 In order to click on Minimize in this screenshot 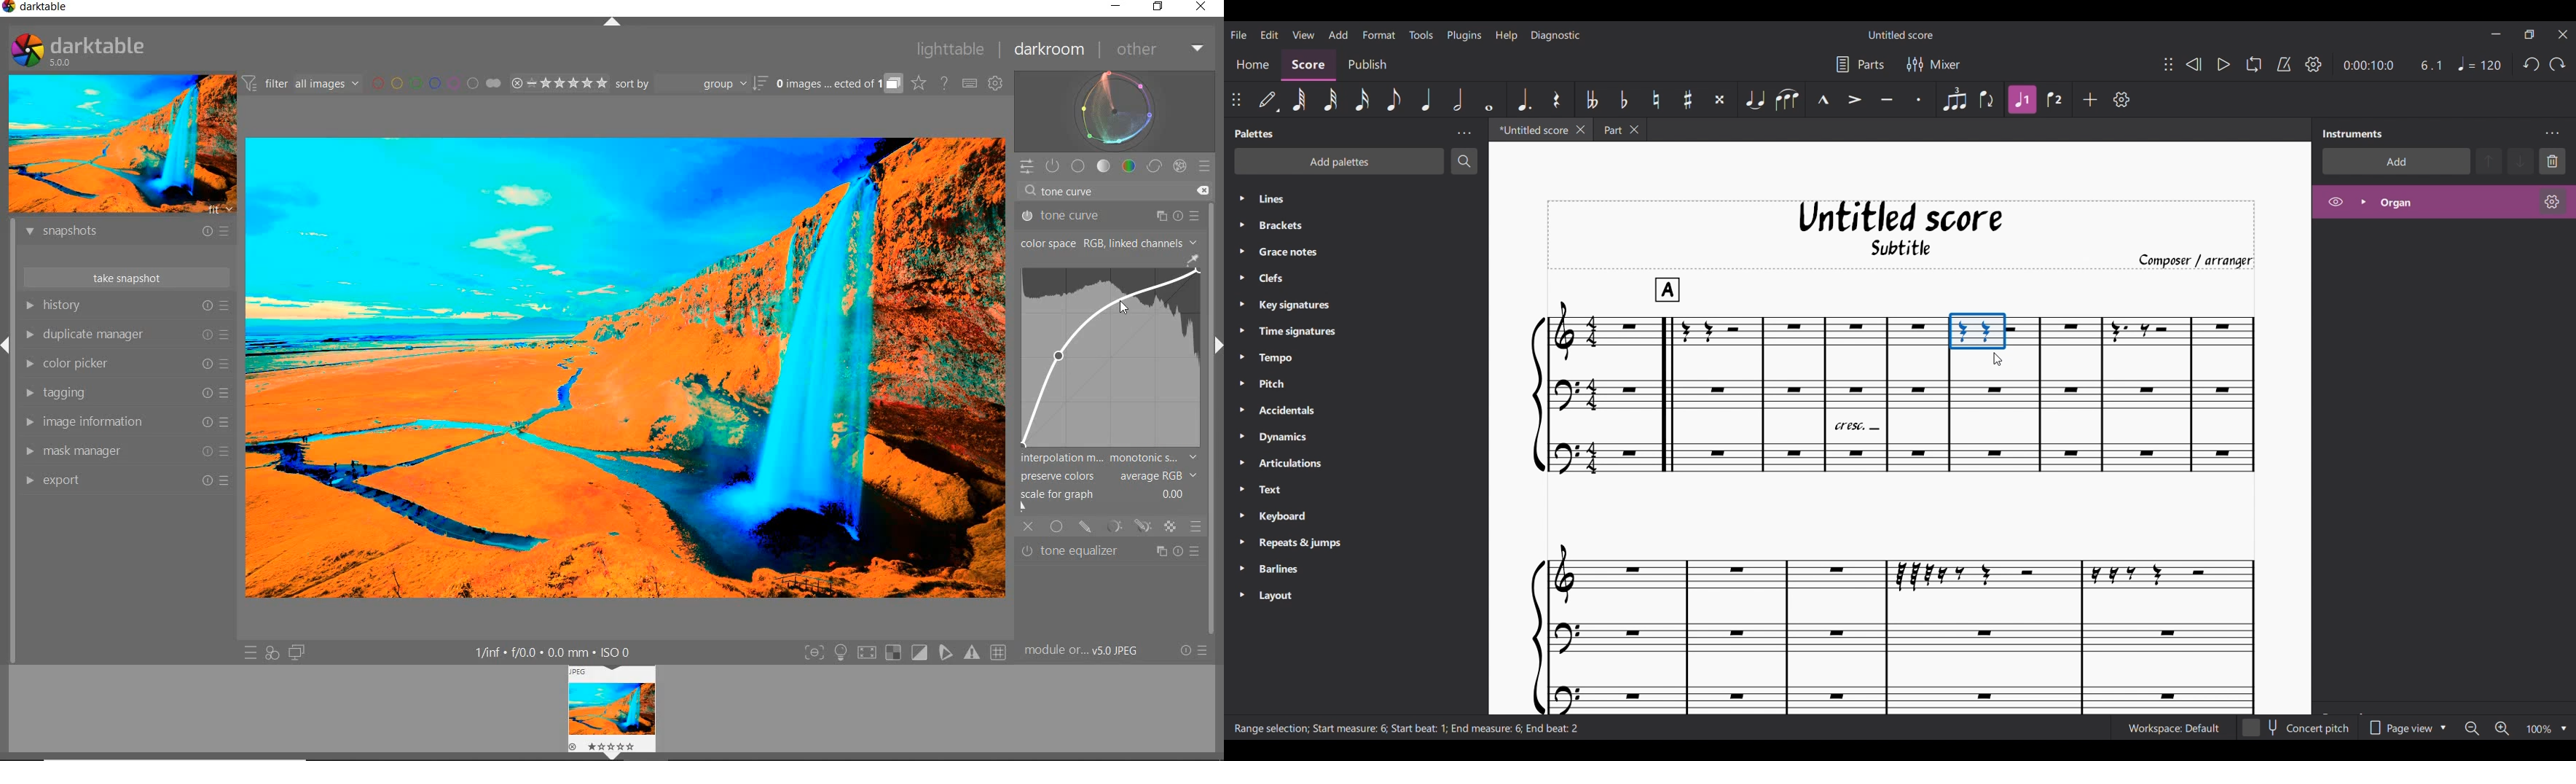, I will do `click(2496, 34)`.